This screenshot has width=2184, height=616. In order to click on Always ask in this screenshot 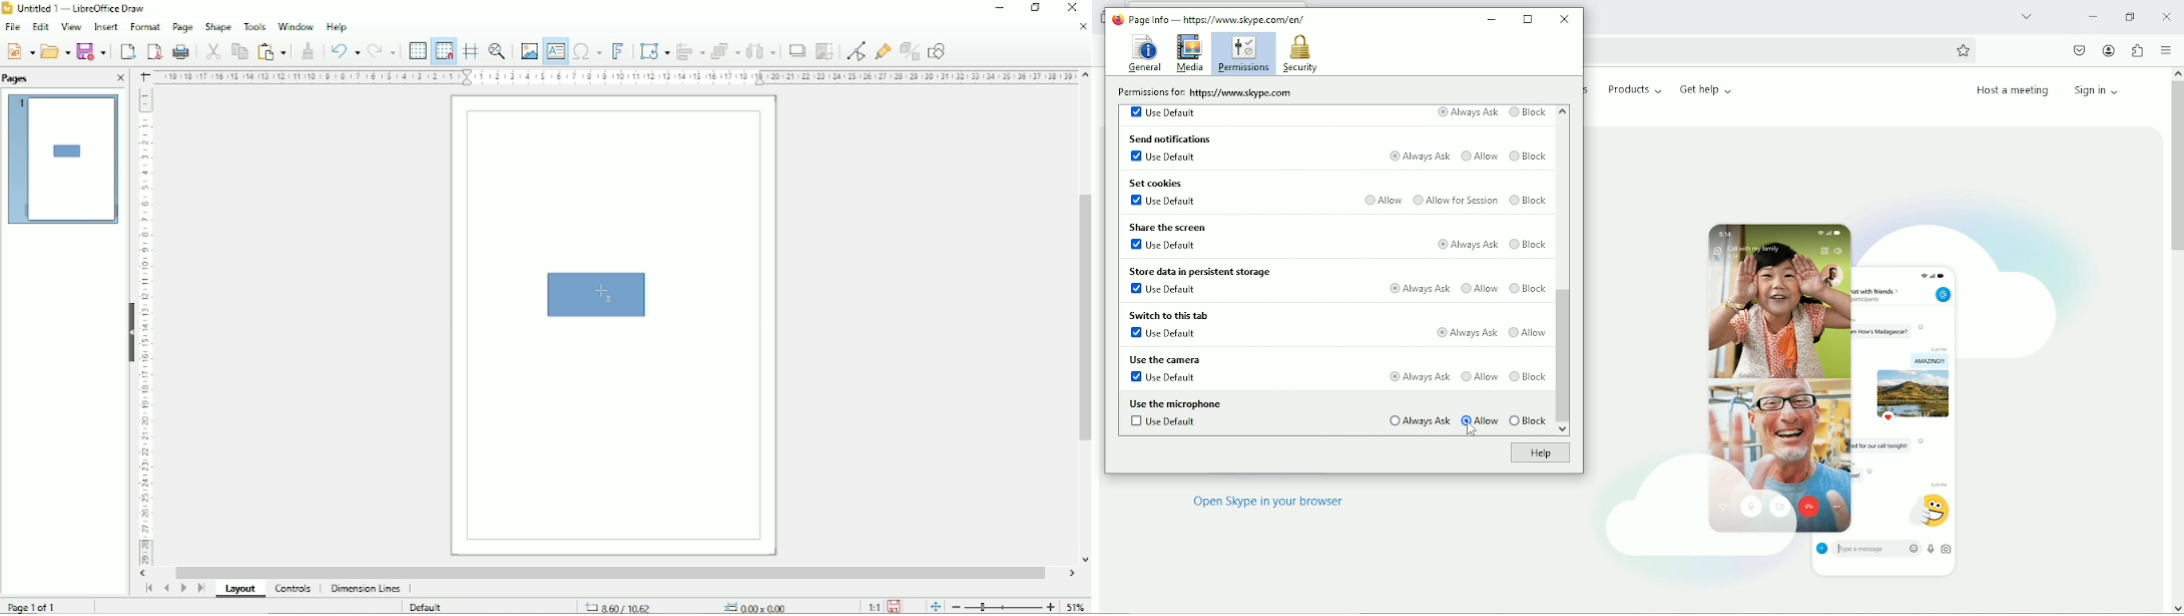, I will do `click(1467, 243)`.